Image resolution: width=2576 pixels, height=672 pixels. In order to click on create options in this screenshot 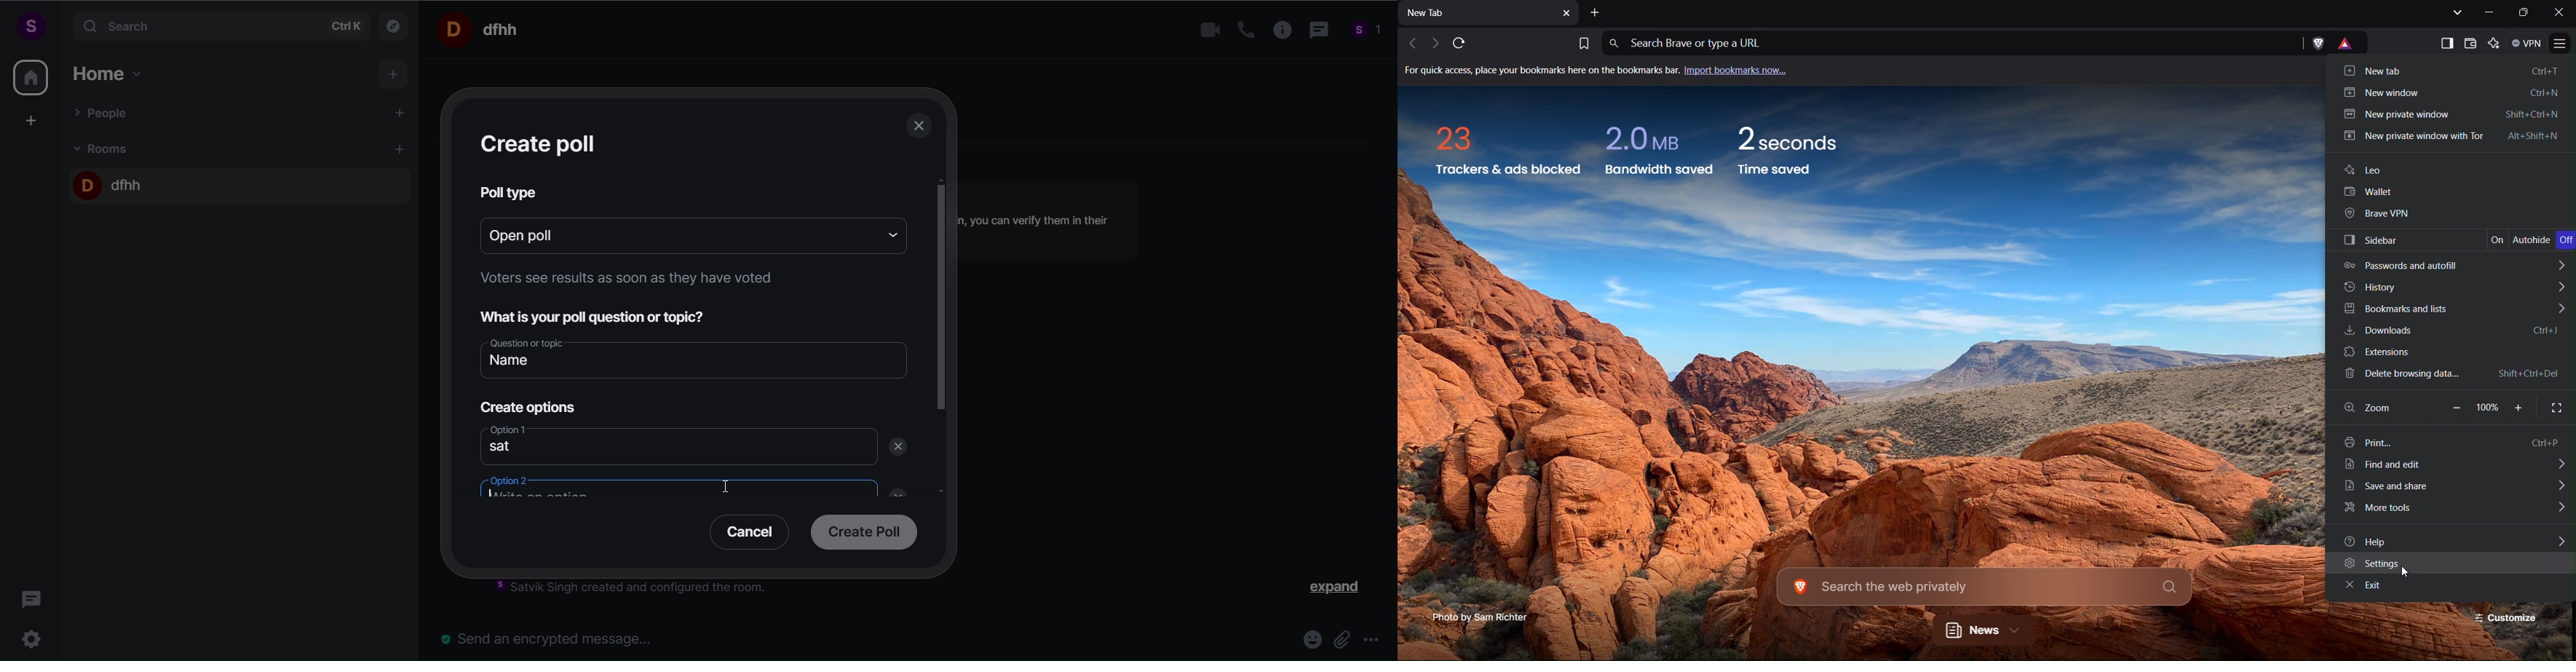, I will do `click(526, 404)`.